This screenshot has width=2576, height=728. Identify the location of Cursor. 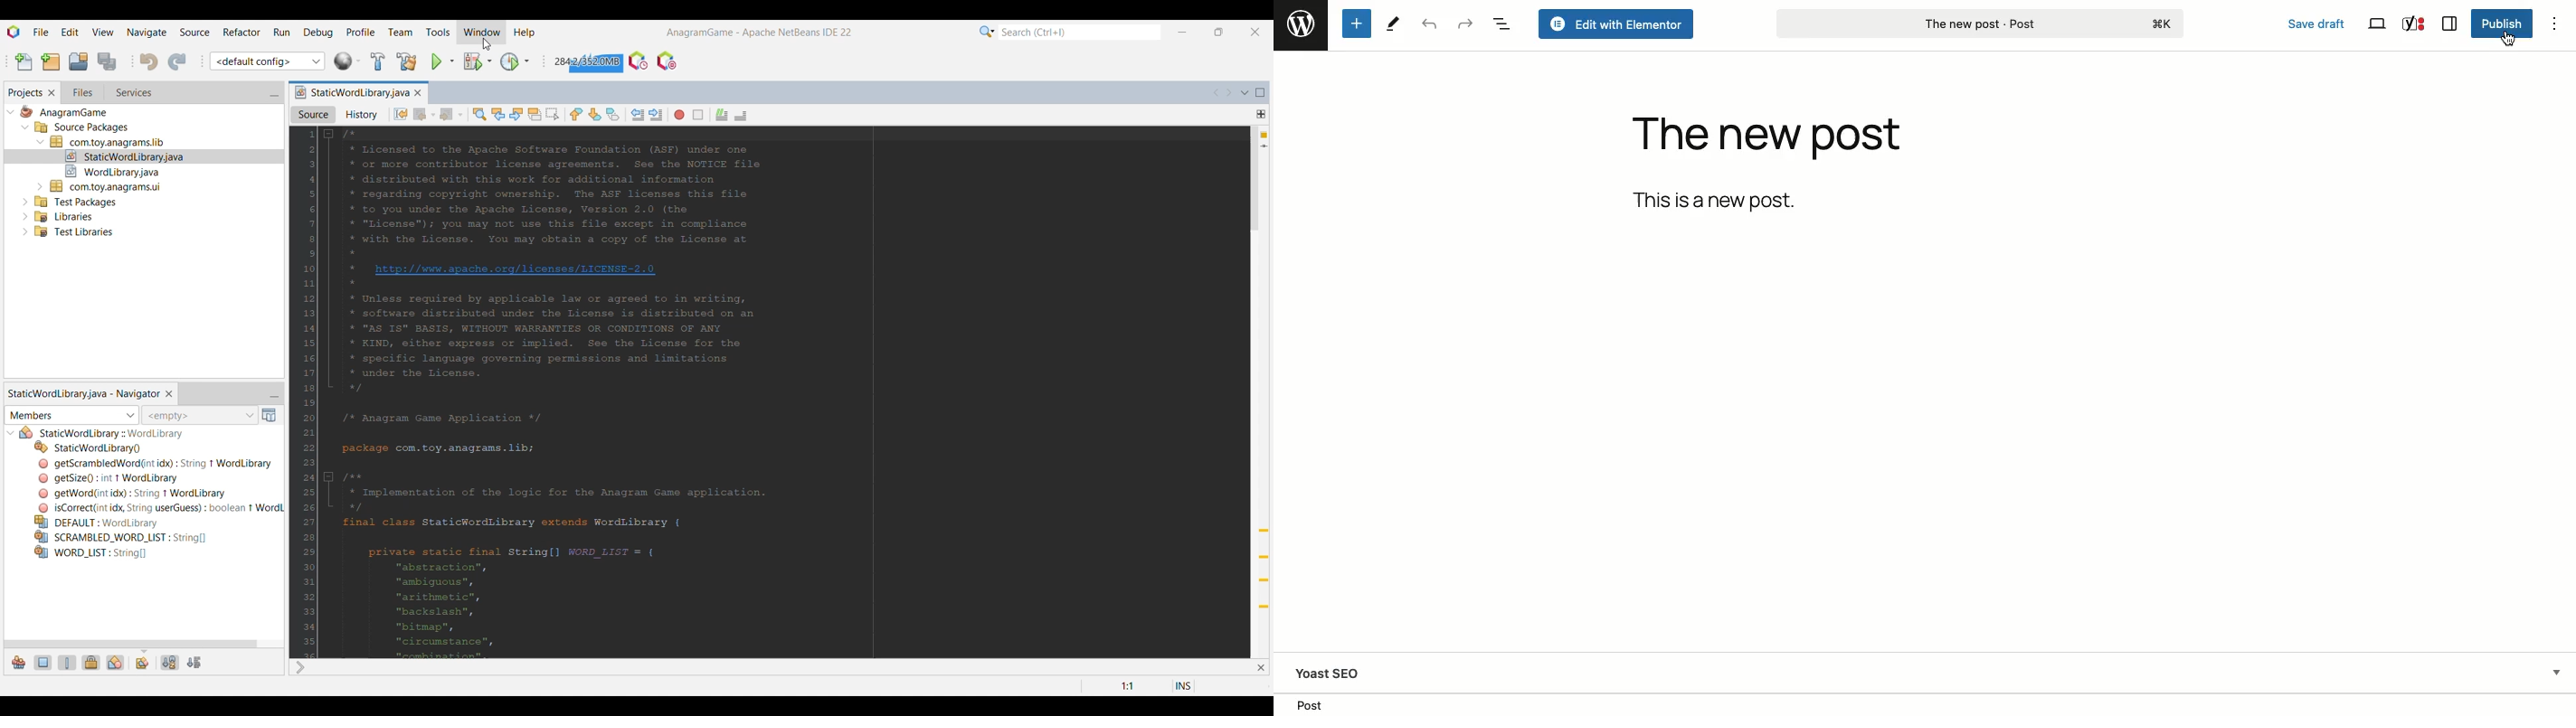
(2507, 41).